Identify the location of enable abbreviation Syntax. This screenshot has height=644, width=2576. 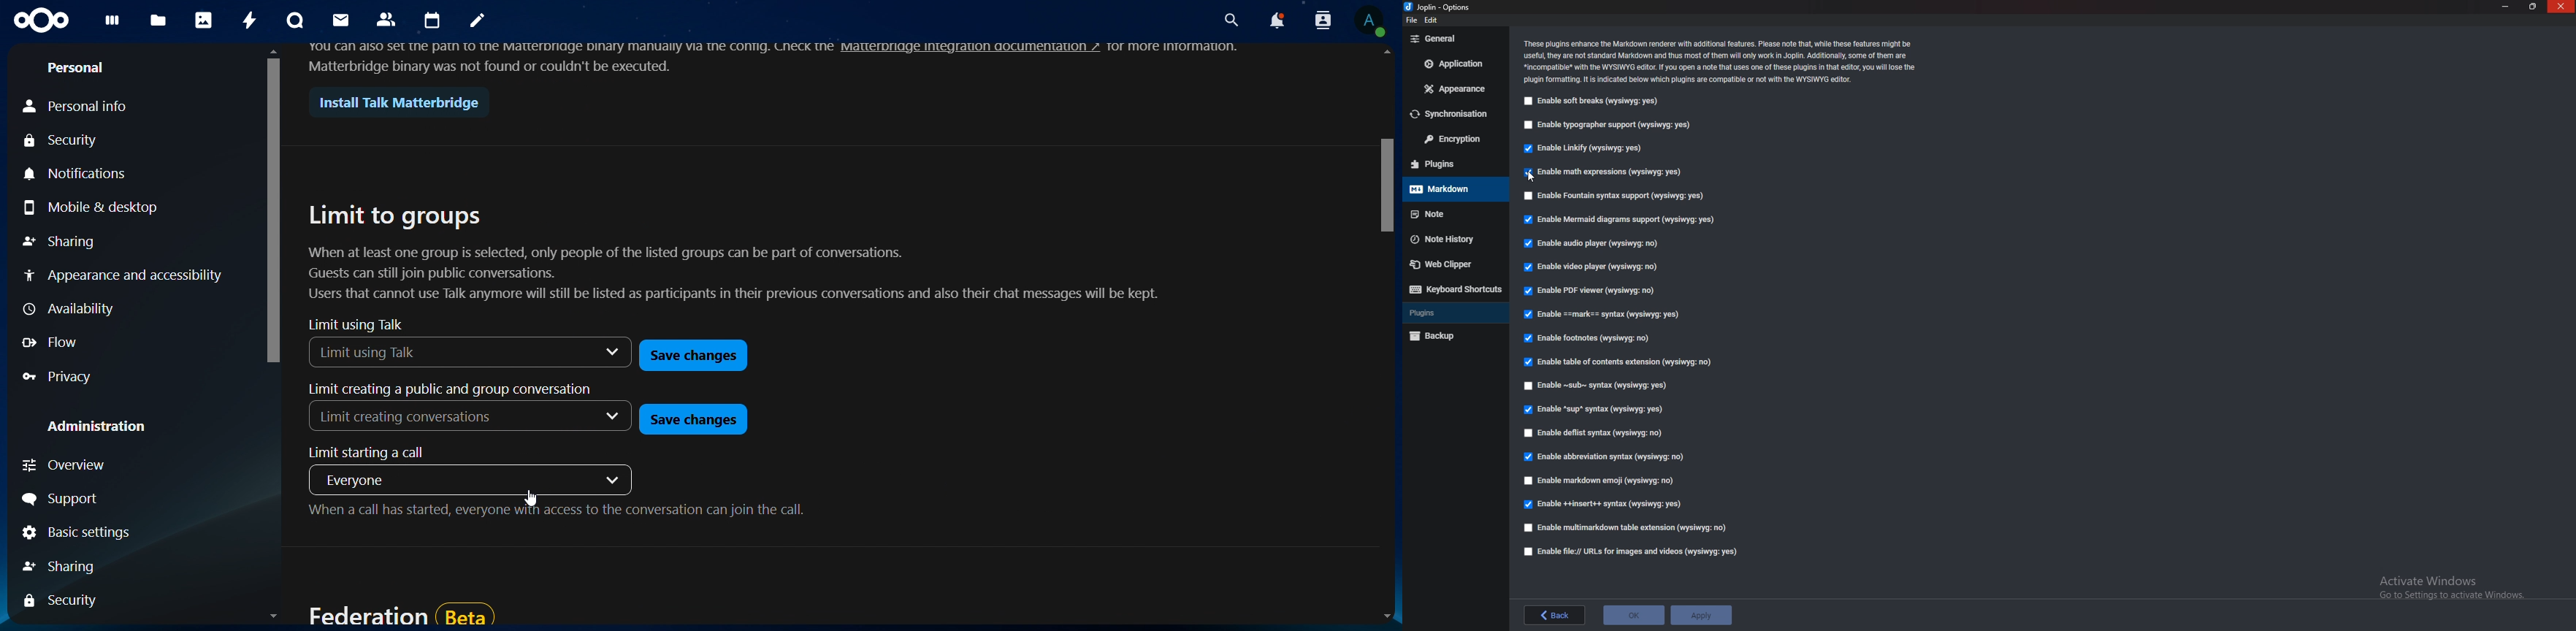
(1607, 457).